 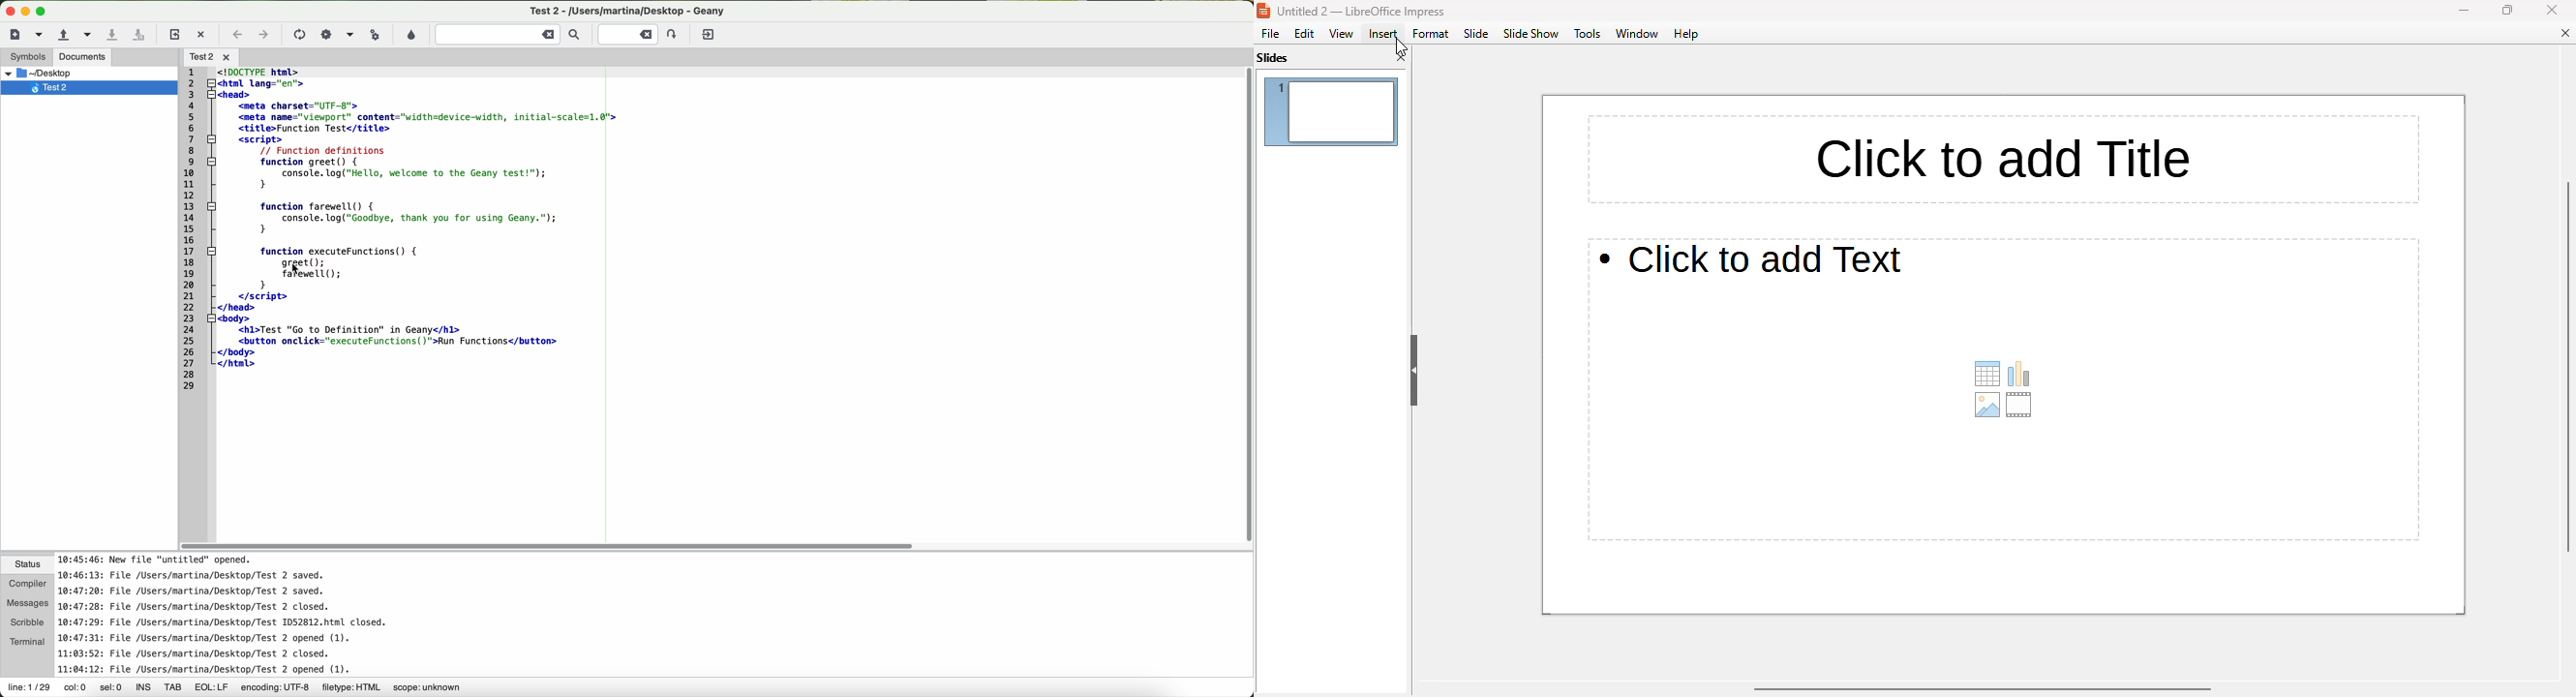 What do you see at coordinates (1980, 689) in the screenshot?
I see `horizontal scroll bar` at bounding box center [1980, 689].